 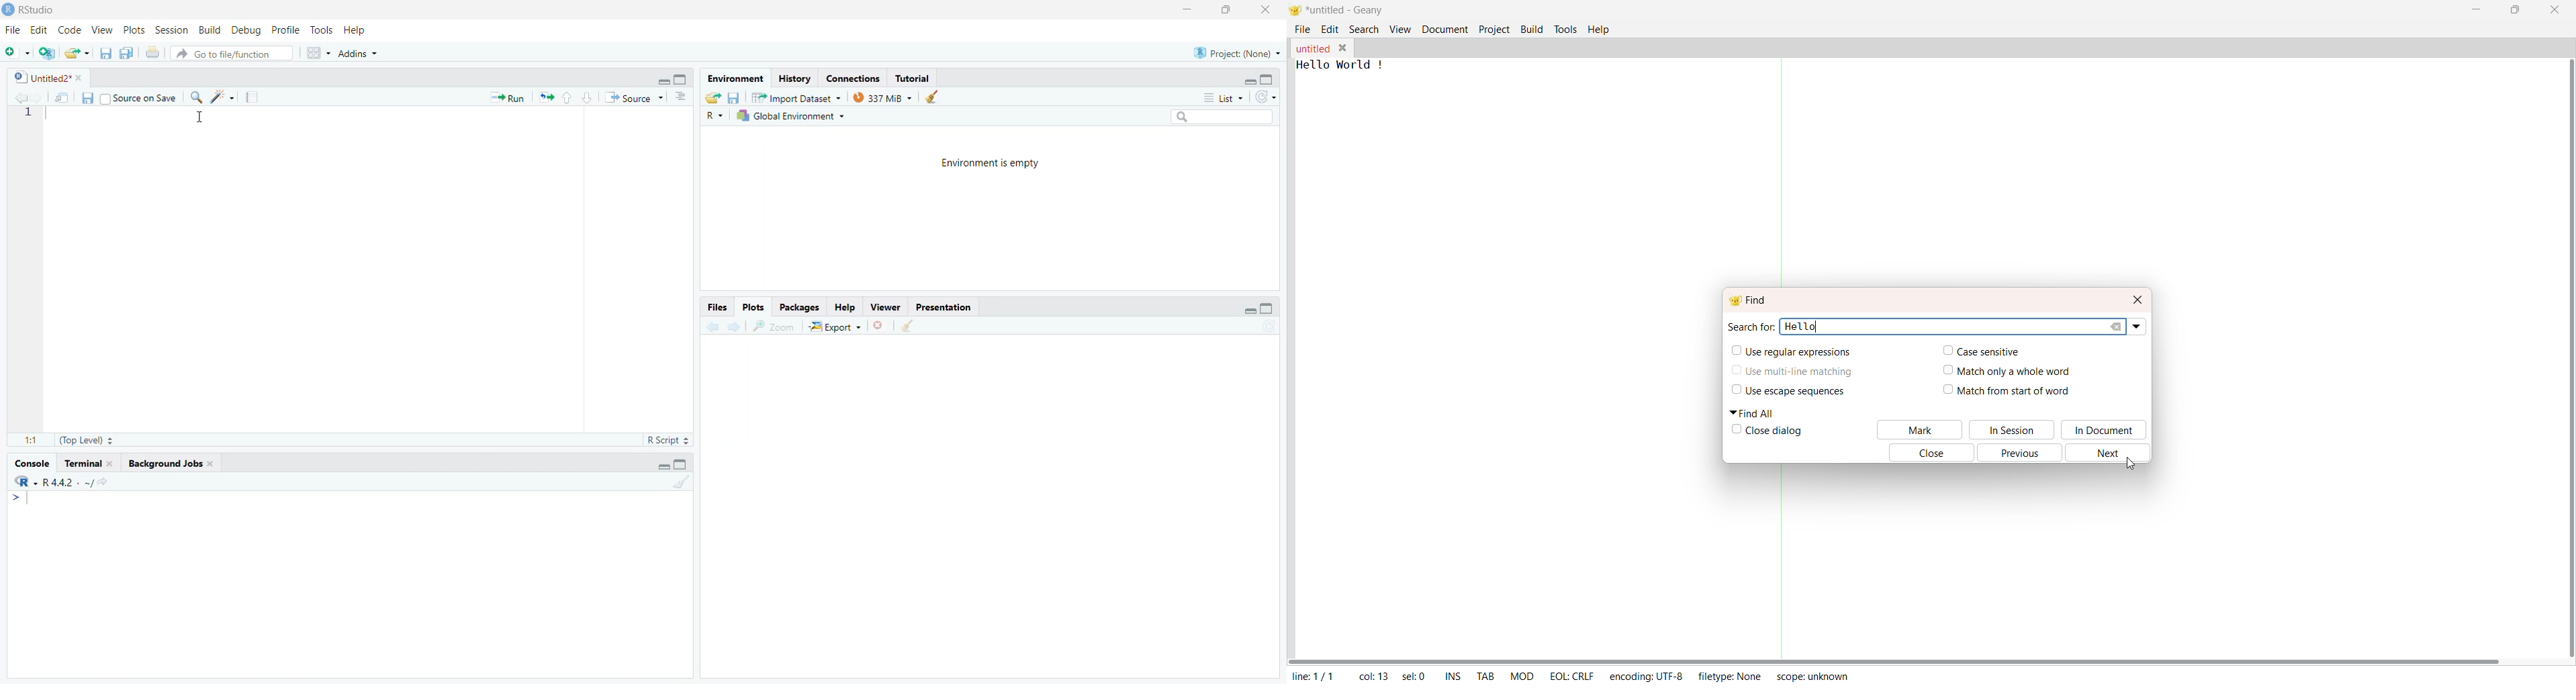 I want to click on Source , so click(x=633, y=98).